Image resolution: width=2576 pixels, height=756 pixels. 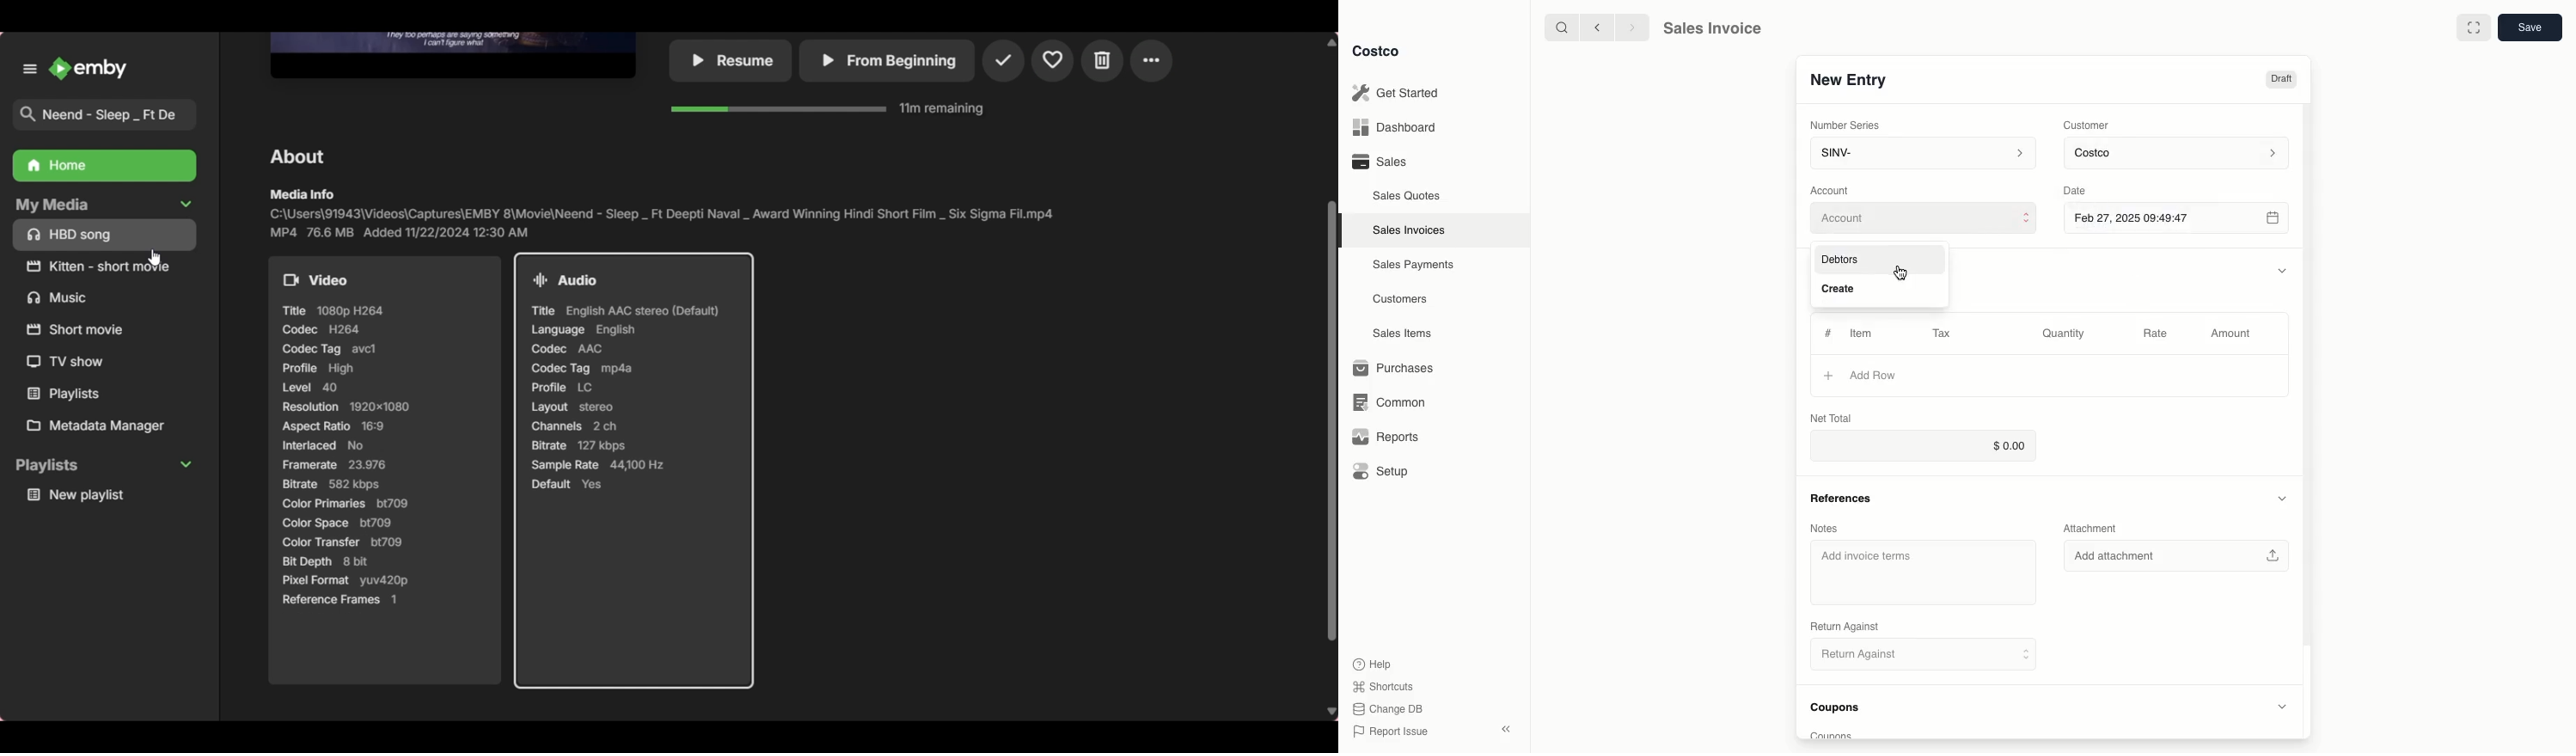 What do you see at coordinates (2282, 268) in the screenshot?
I see `Hide` at bounding box center [2282, 268].